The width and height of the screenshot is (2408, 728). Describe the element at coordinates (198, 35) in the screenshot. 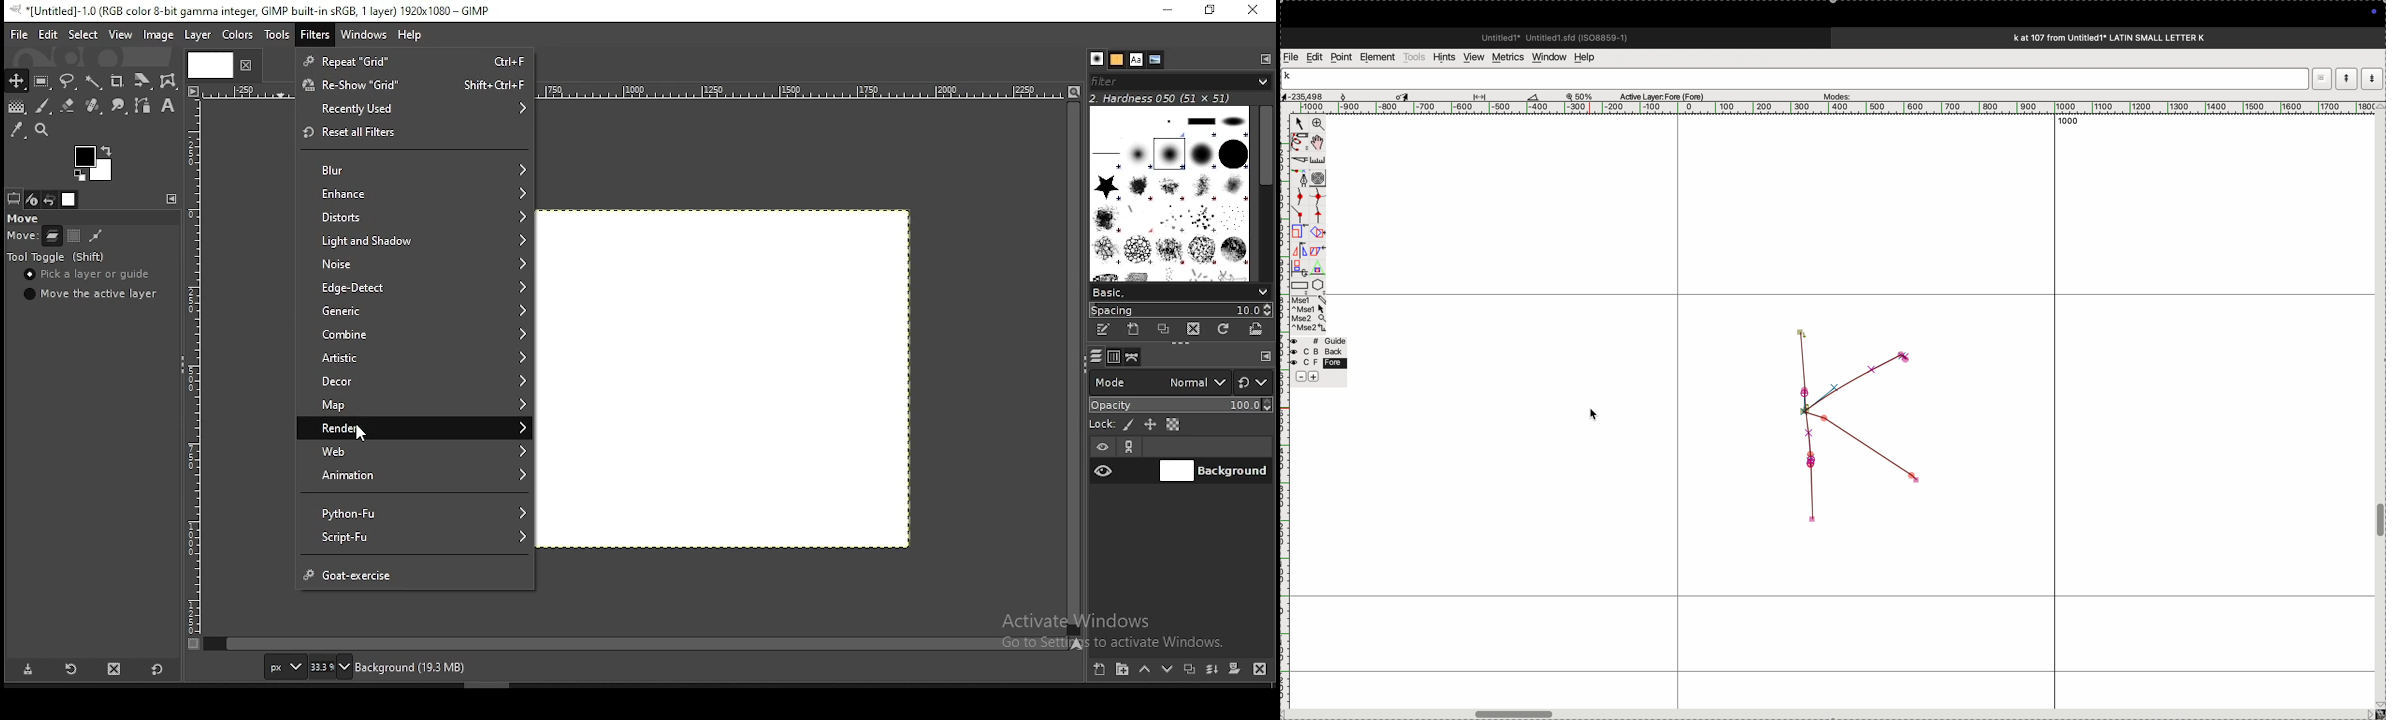

I see `layer` at that location.